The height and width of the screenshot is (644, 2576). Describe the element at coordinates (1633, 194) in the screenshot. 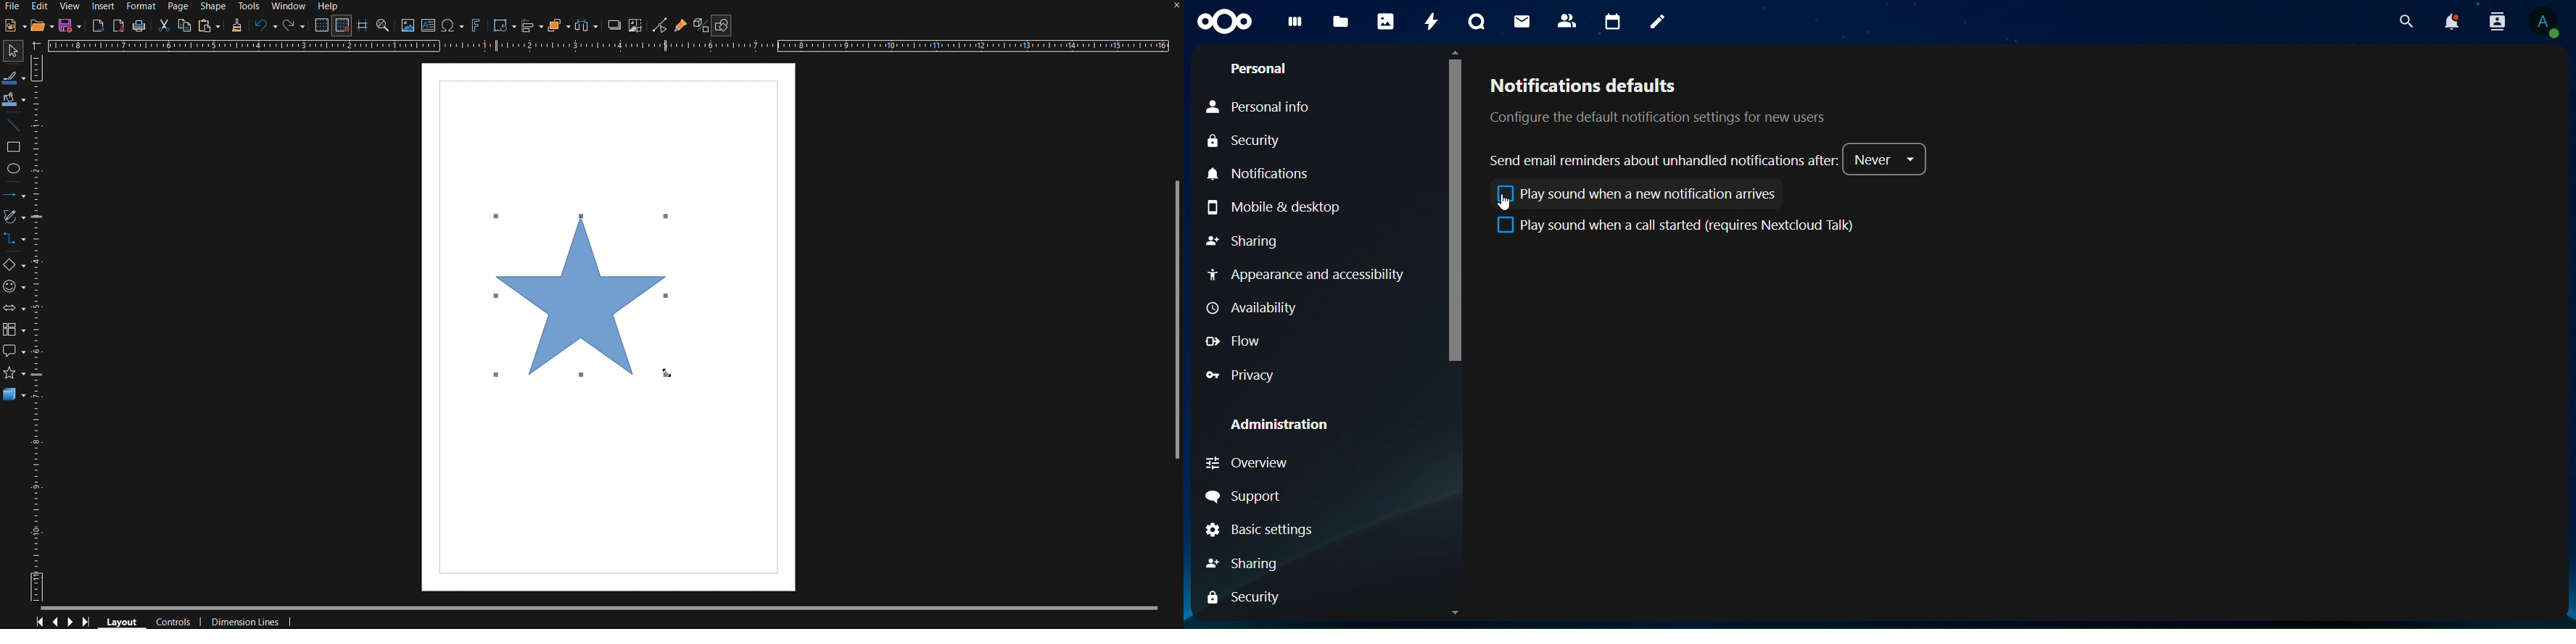

I see `play sound when a new notification arrives` at that location.